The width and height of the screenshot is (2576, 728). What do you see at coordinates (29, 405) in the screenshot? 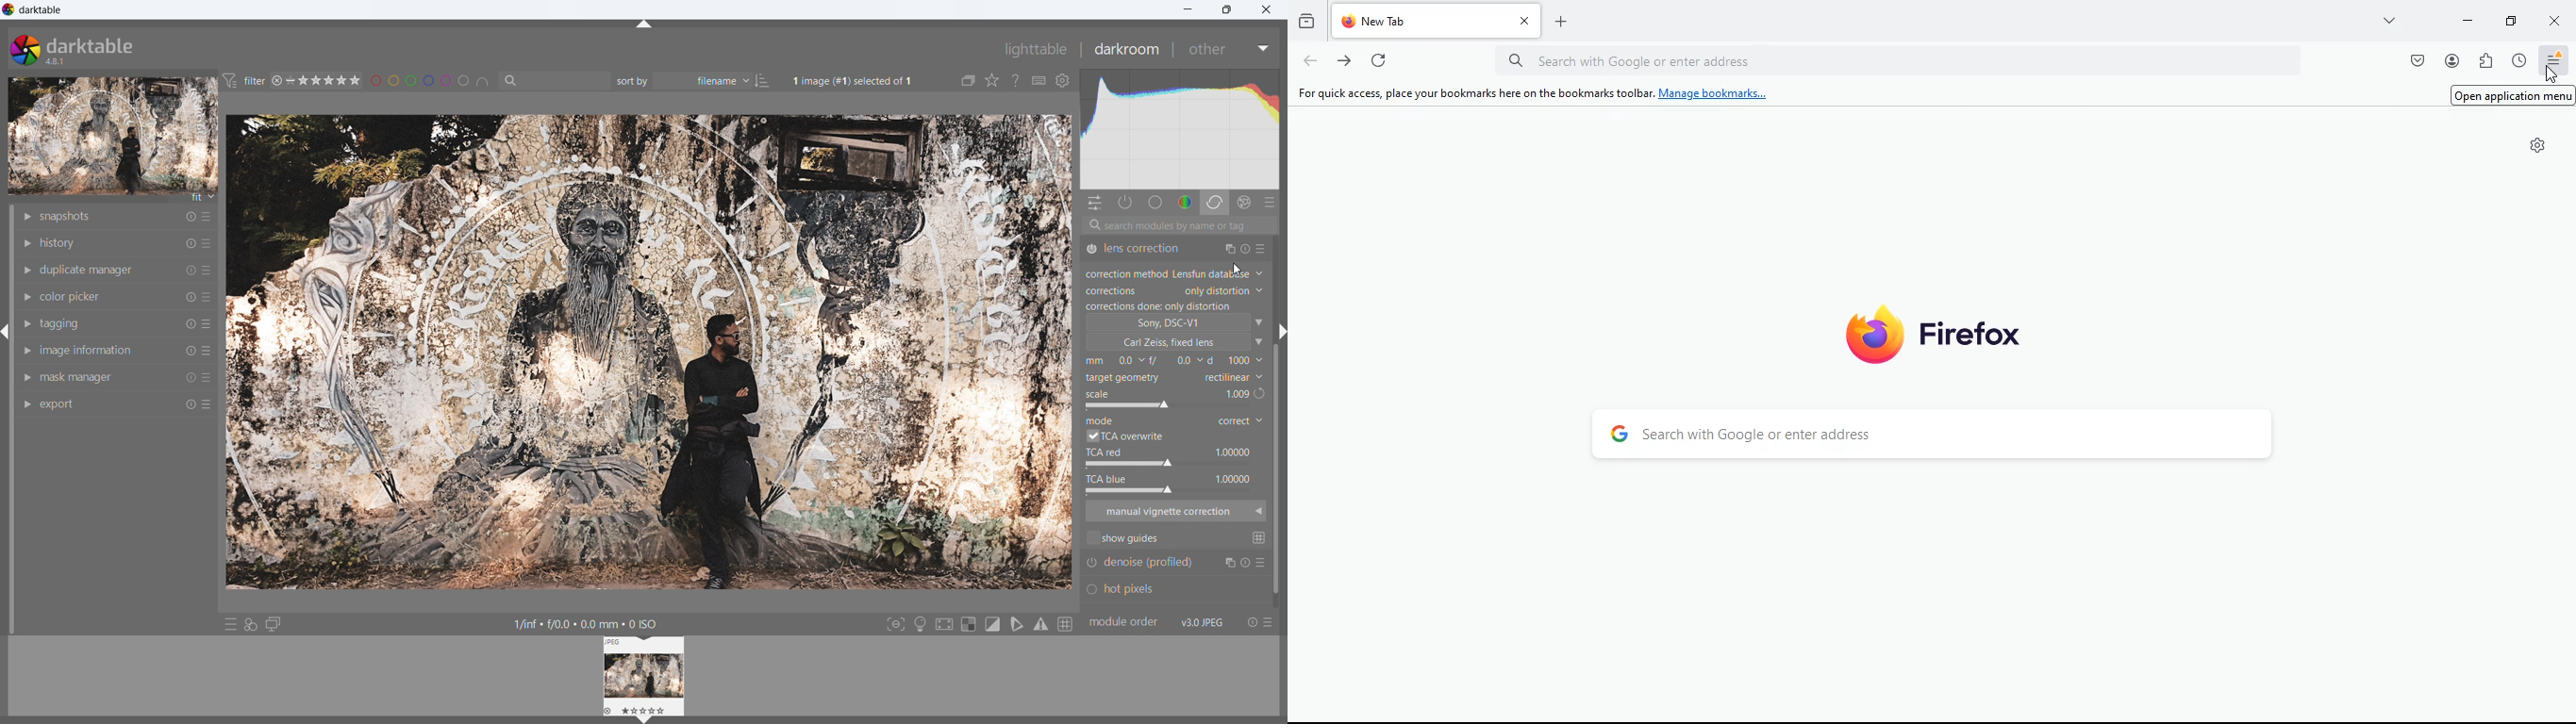
I see `show module` at bounding box center [29, 405].